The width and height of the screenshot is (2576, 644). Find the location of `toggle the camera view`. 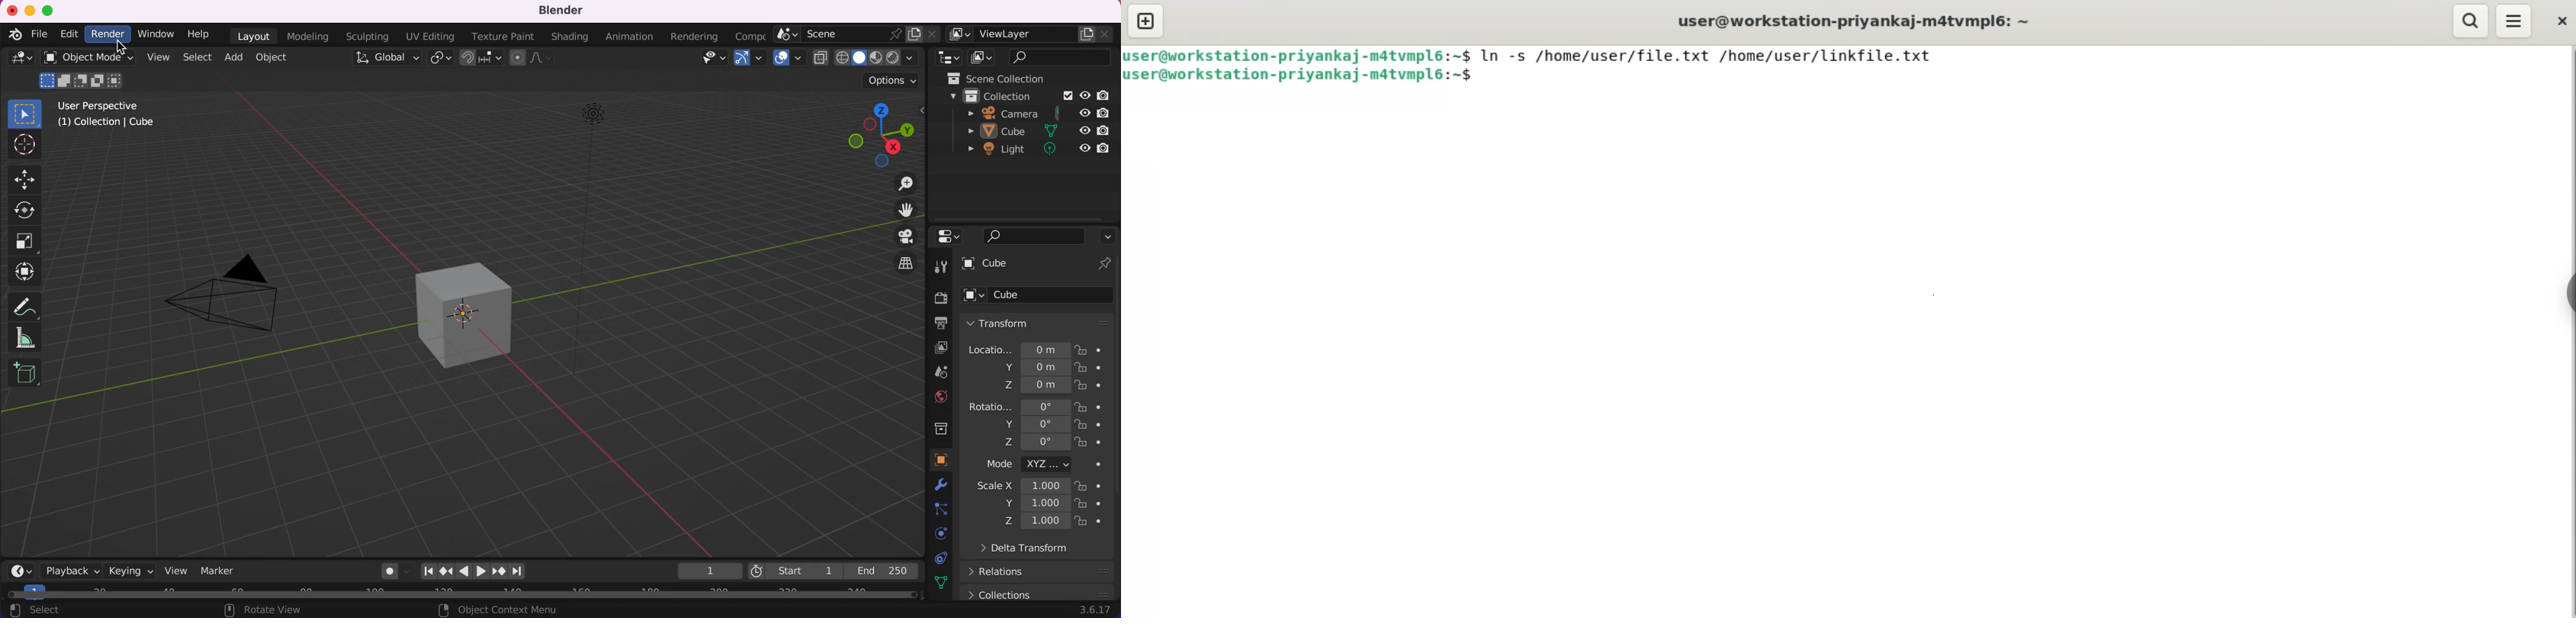

toggle the camera view is located at coordinates (904, 237).